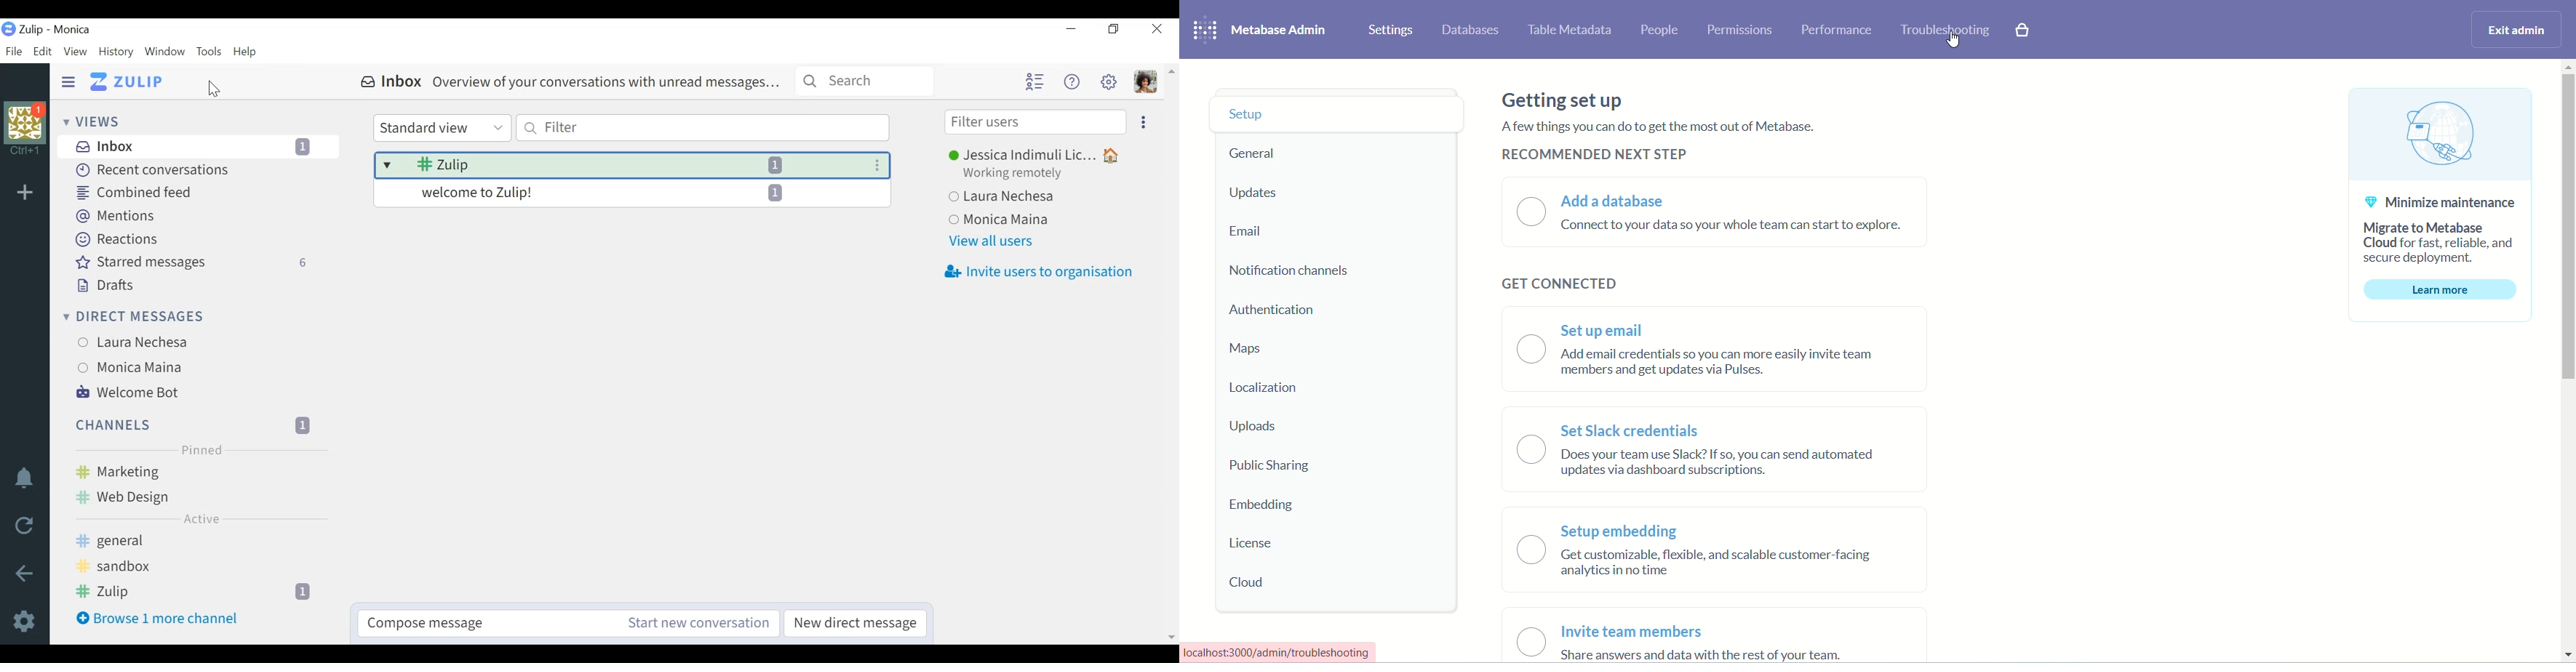 The image size is (2576, 672). Describe the element at coordinates (127, 81) in the screenshot. I see `Go to Home view (Inbox)` at that location.